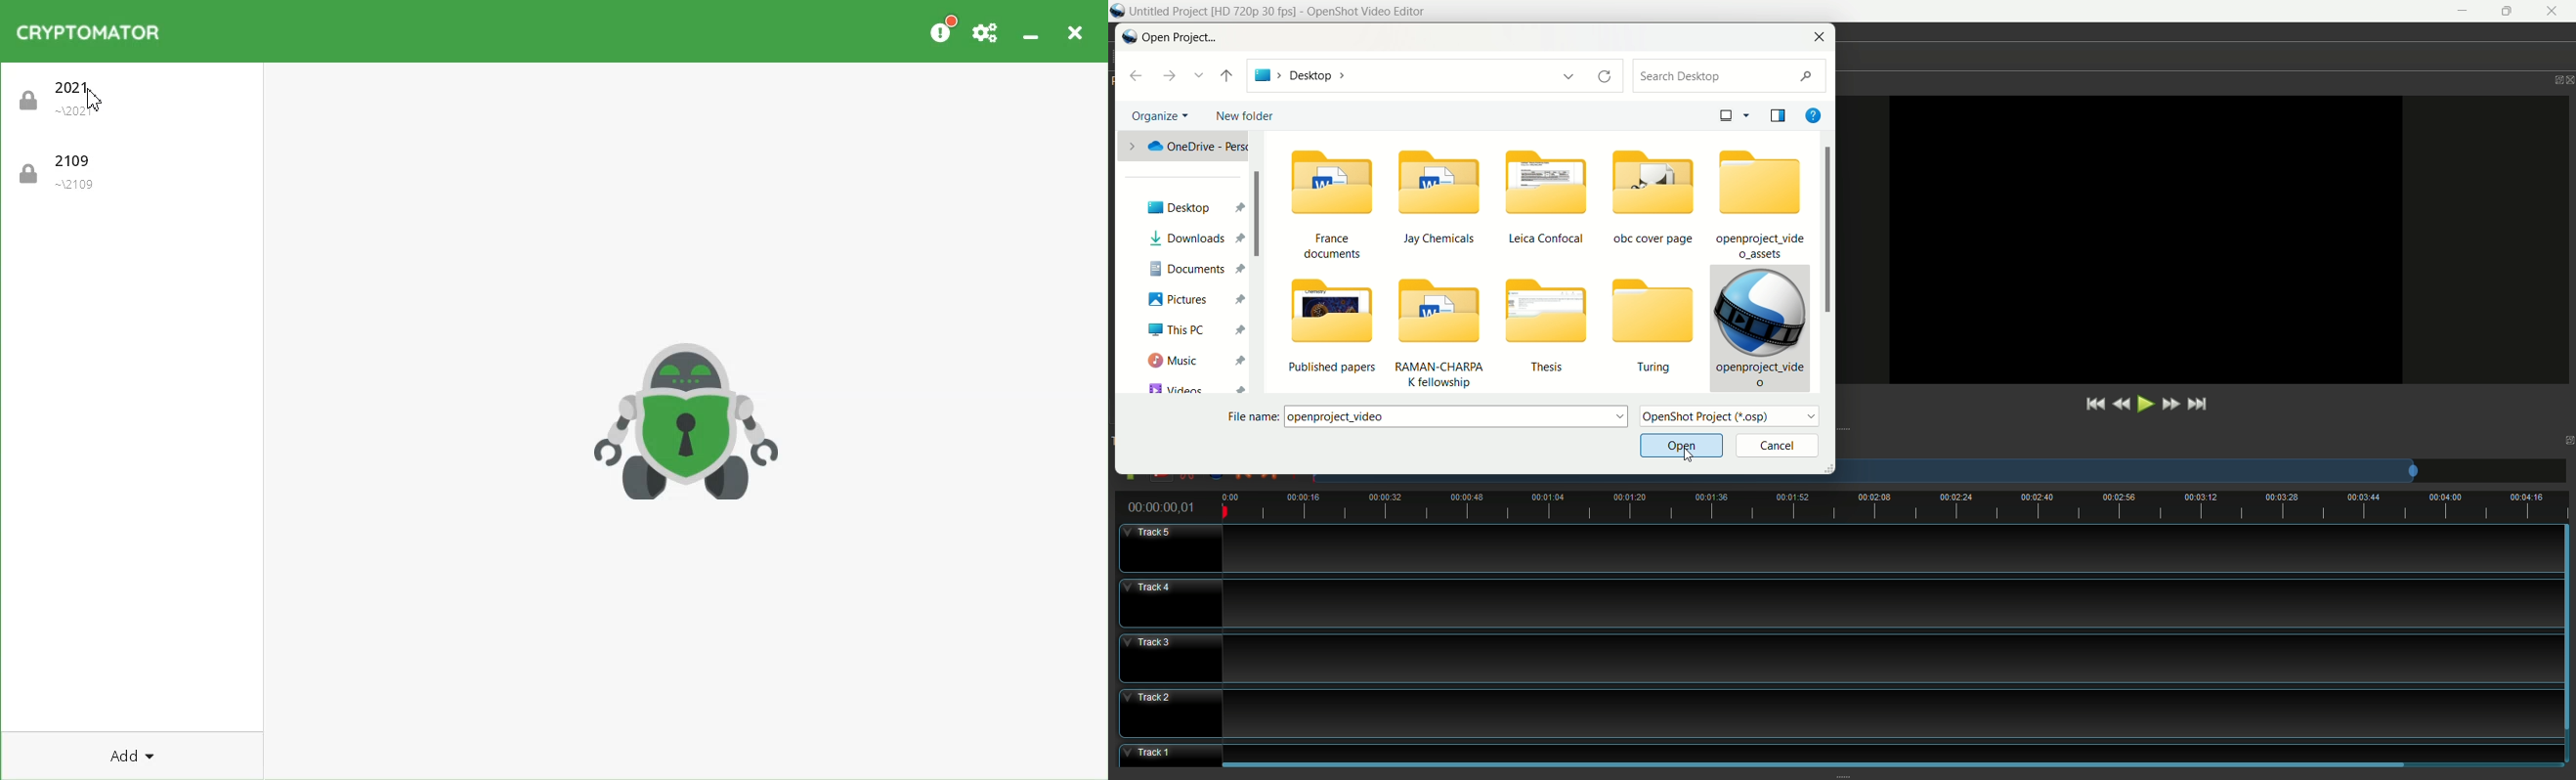  I want to click on scrollbar, so click(2567, 620).